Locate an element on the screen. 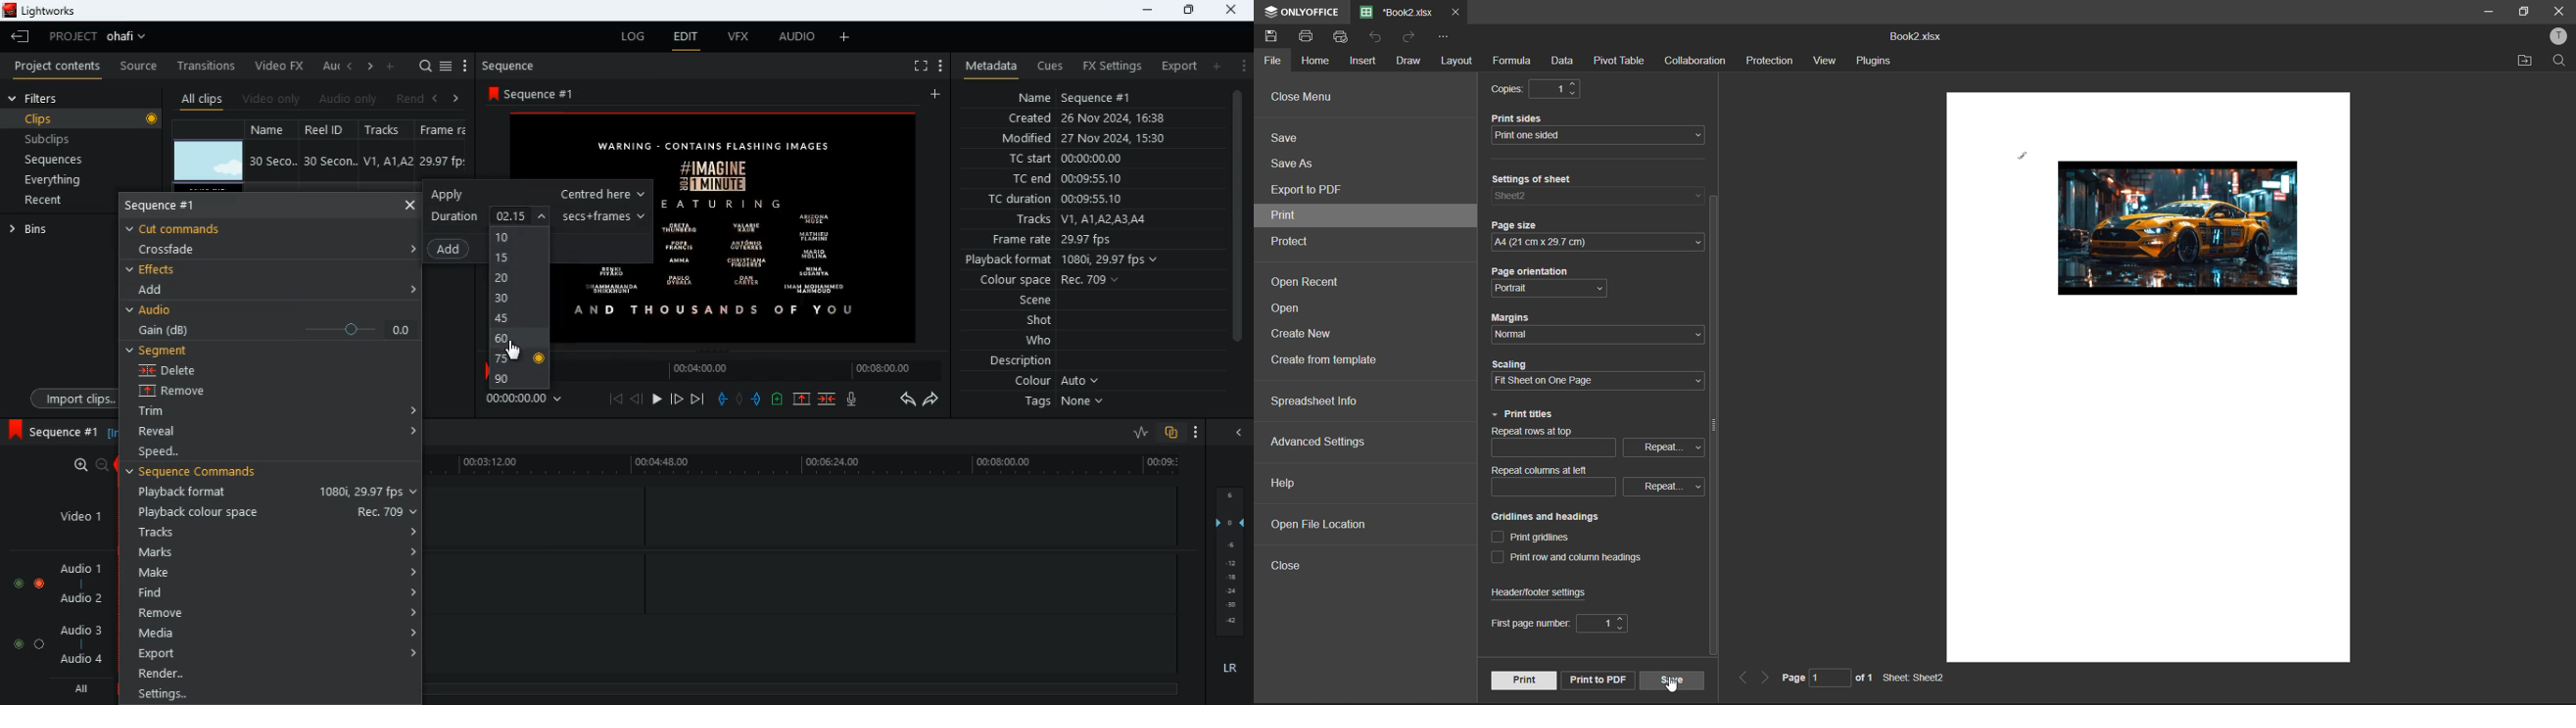  menu is located at coordinates (465, 67).